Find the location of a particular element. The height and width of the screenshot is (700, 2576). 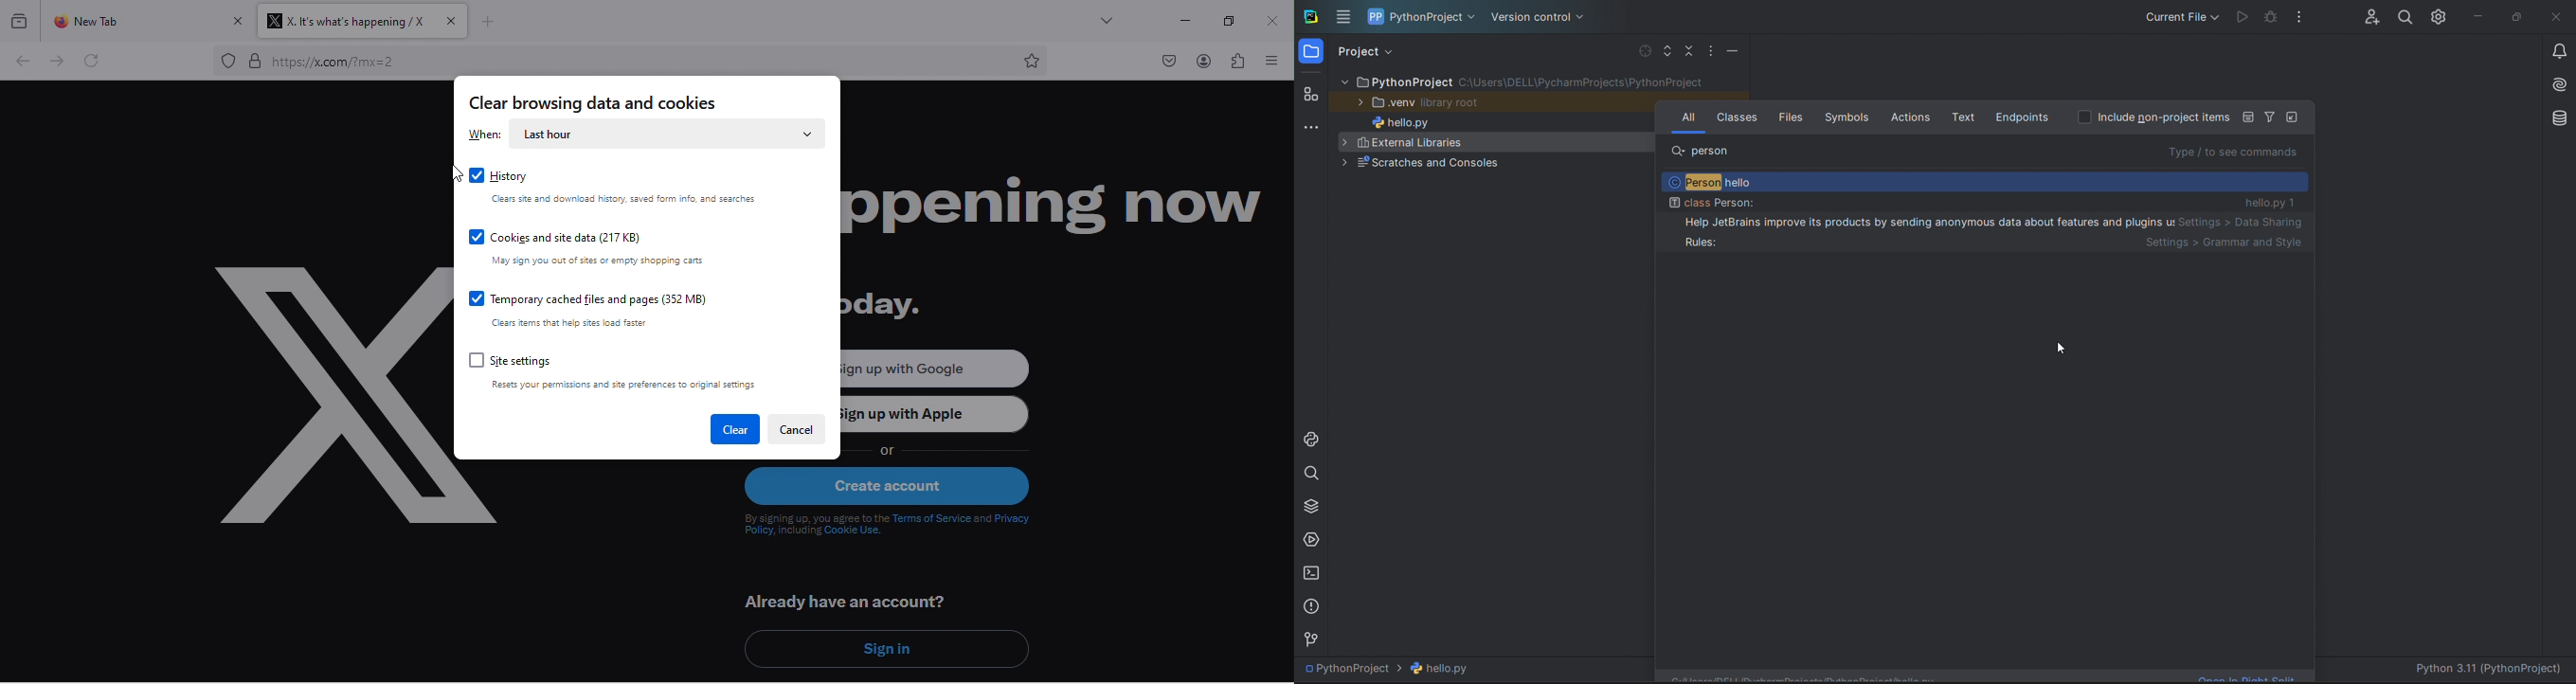

history is located at coordinates (620, 184).